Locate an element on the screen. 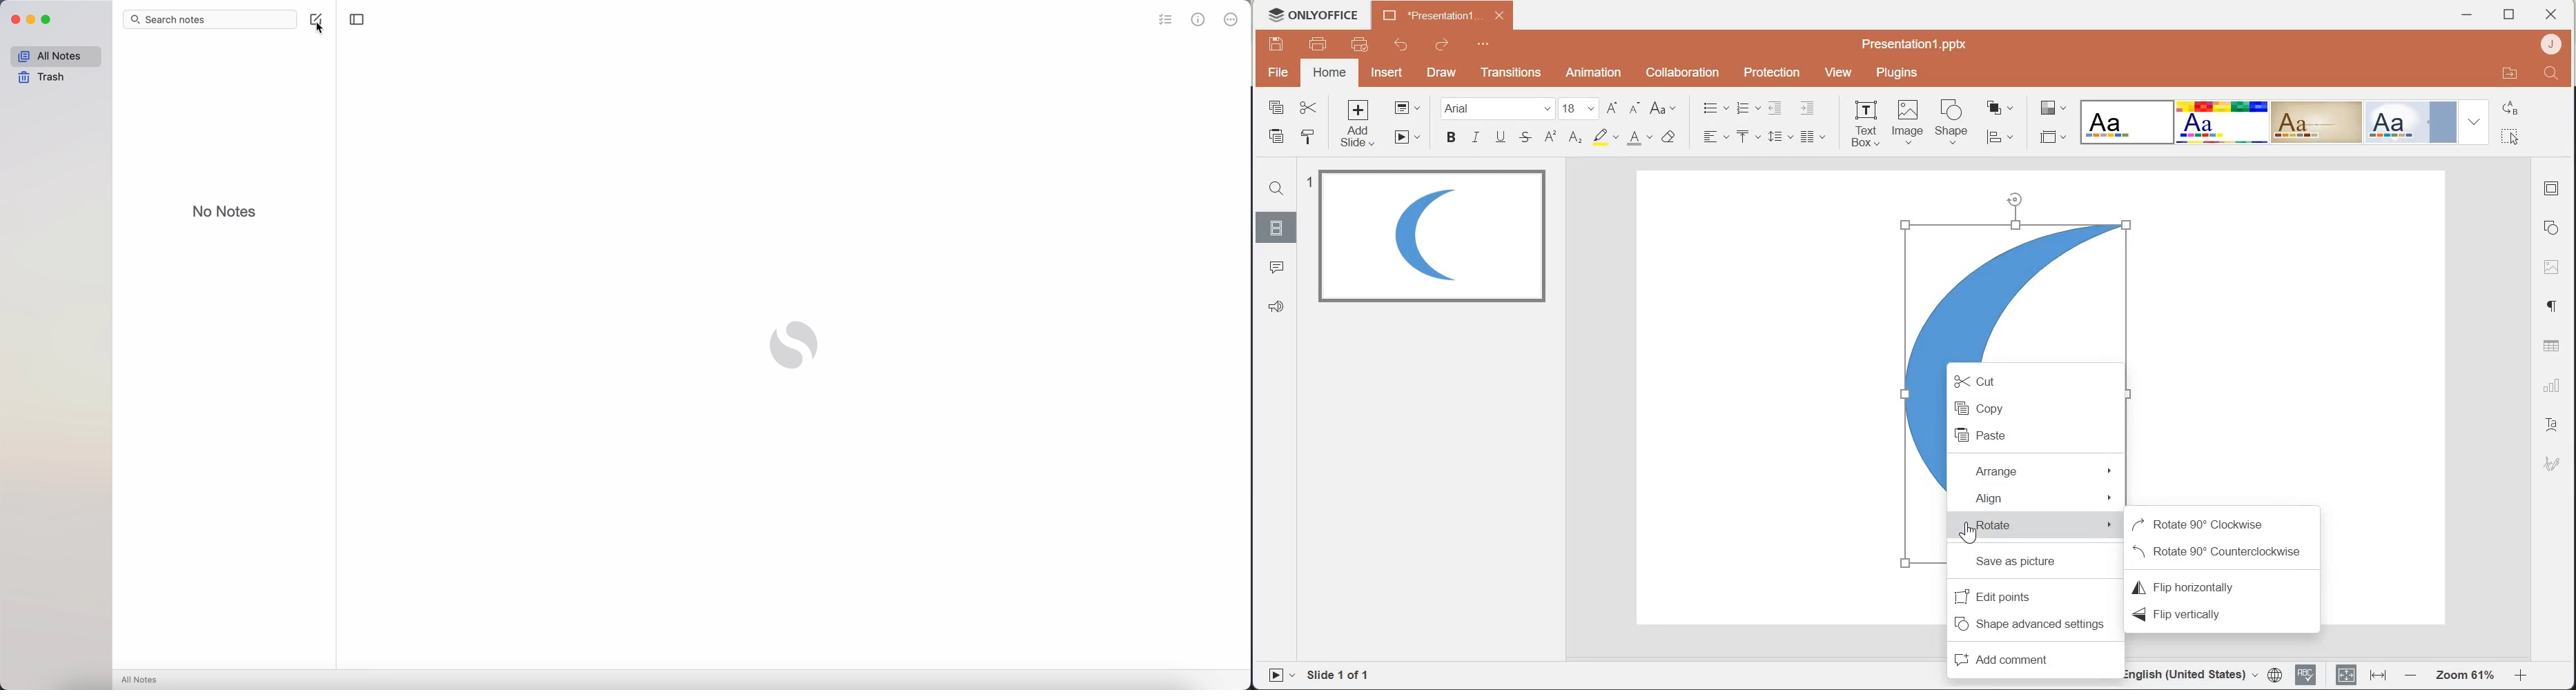 The width and height of the screenshot is (2576, 700). check list is located at coordinates (1166, 22).